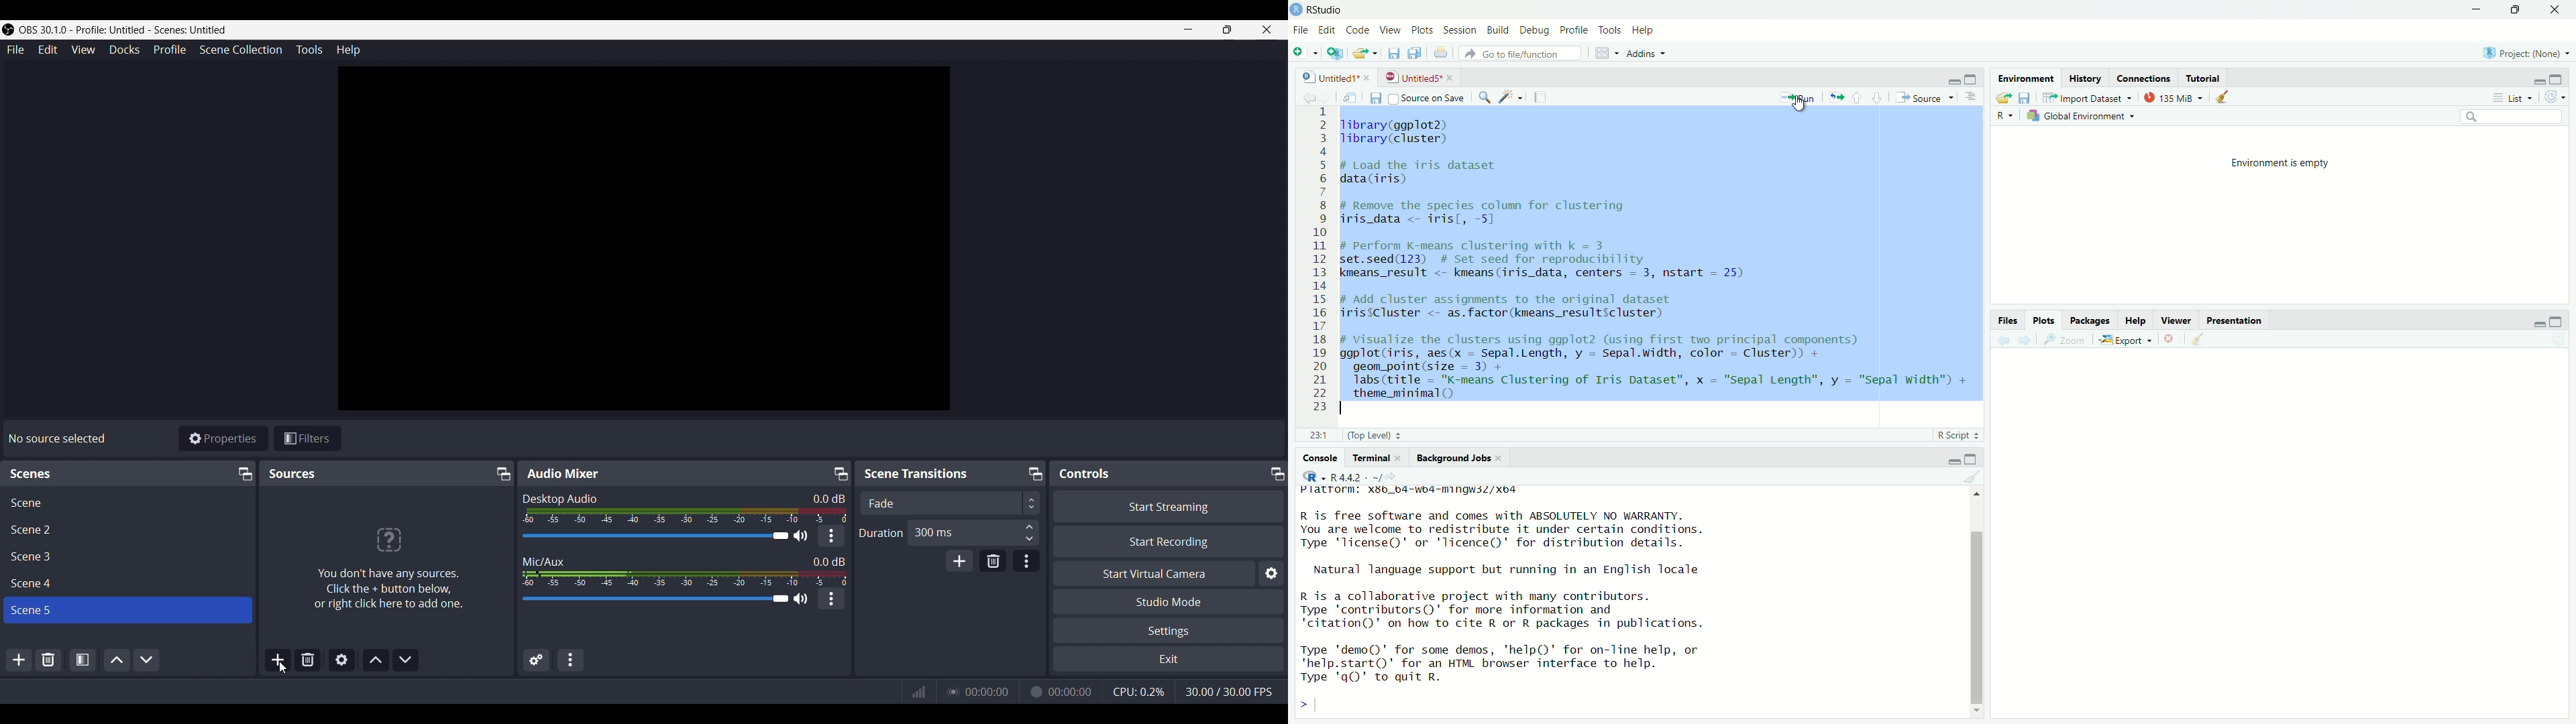  I want to click on text cursor, so click(1344, 408).